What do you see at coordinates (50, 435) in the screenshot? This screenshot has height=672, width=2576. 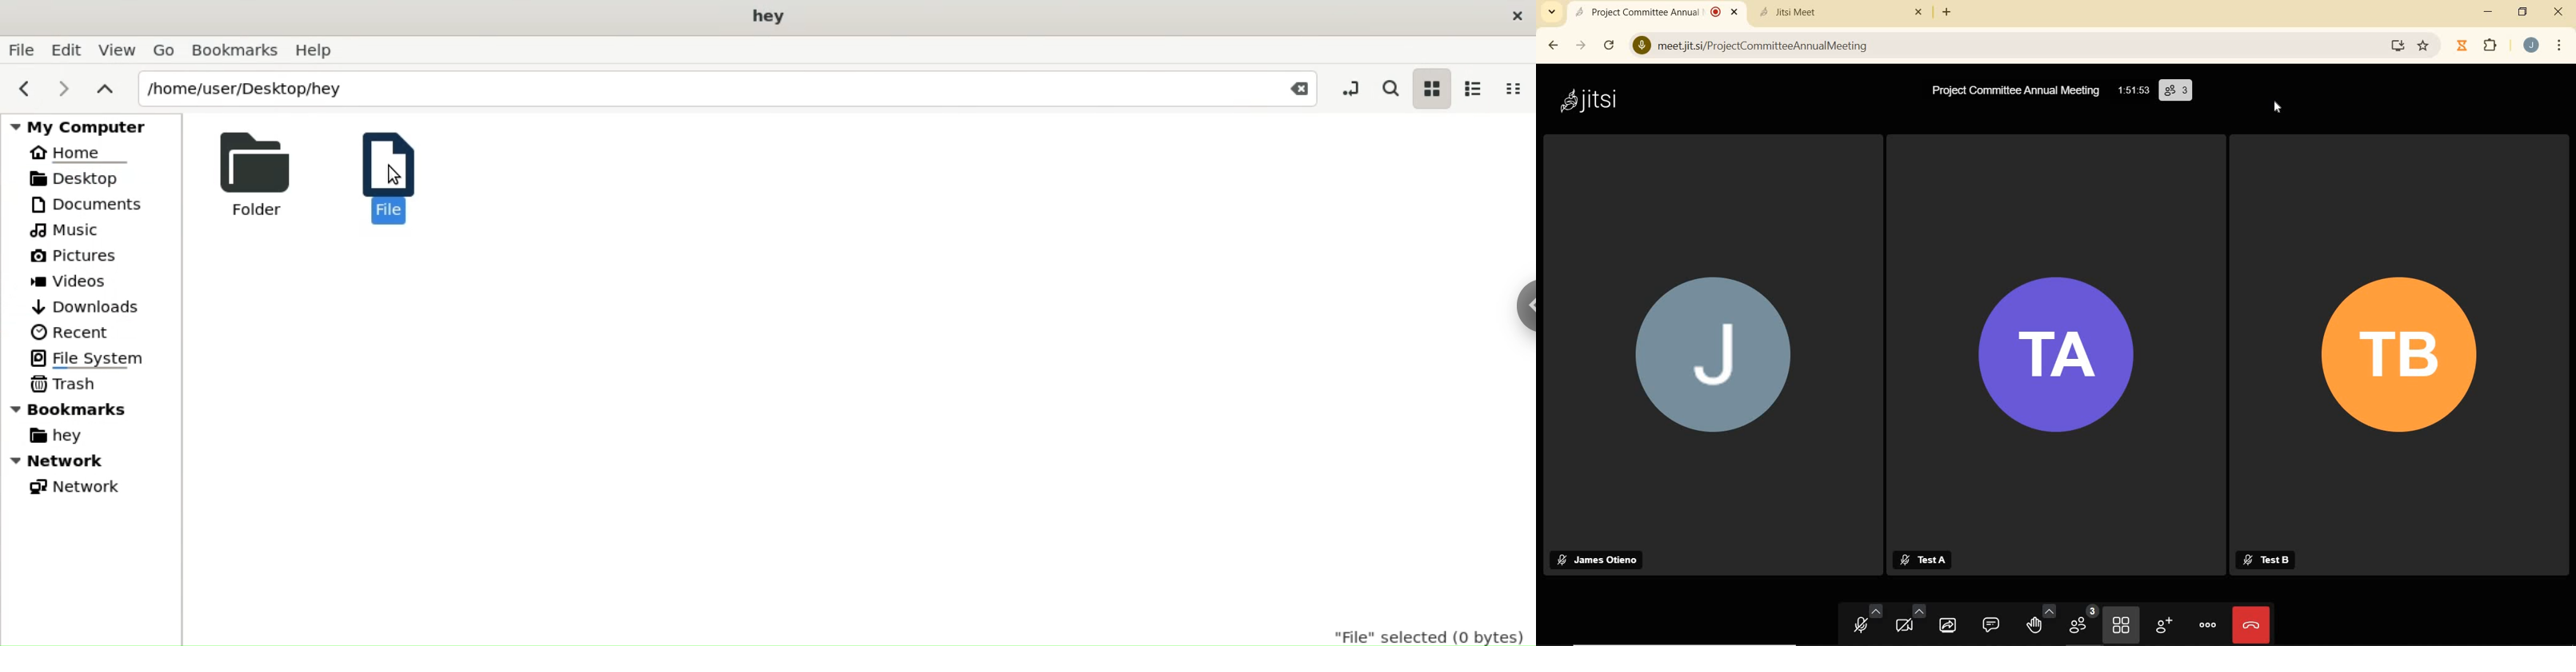 I see `hey` at bounding box center [50, 435].